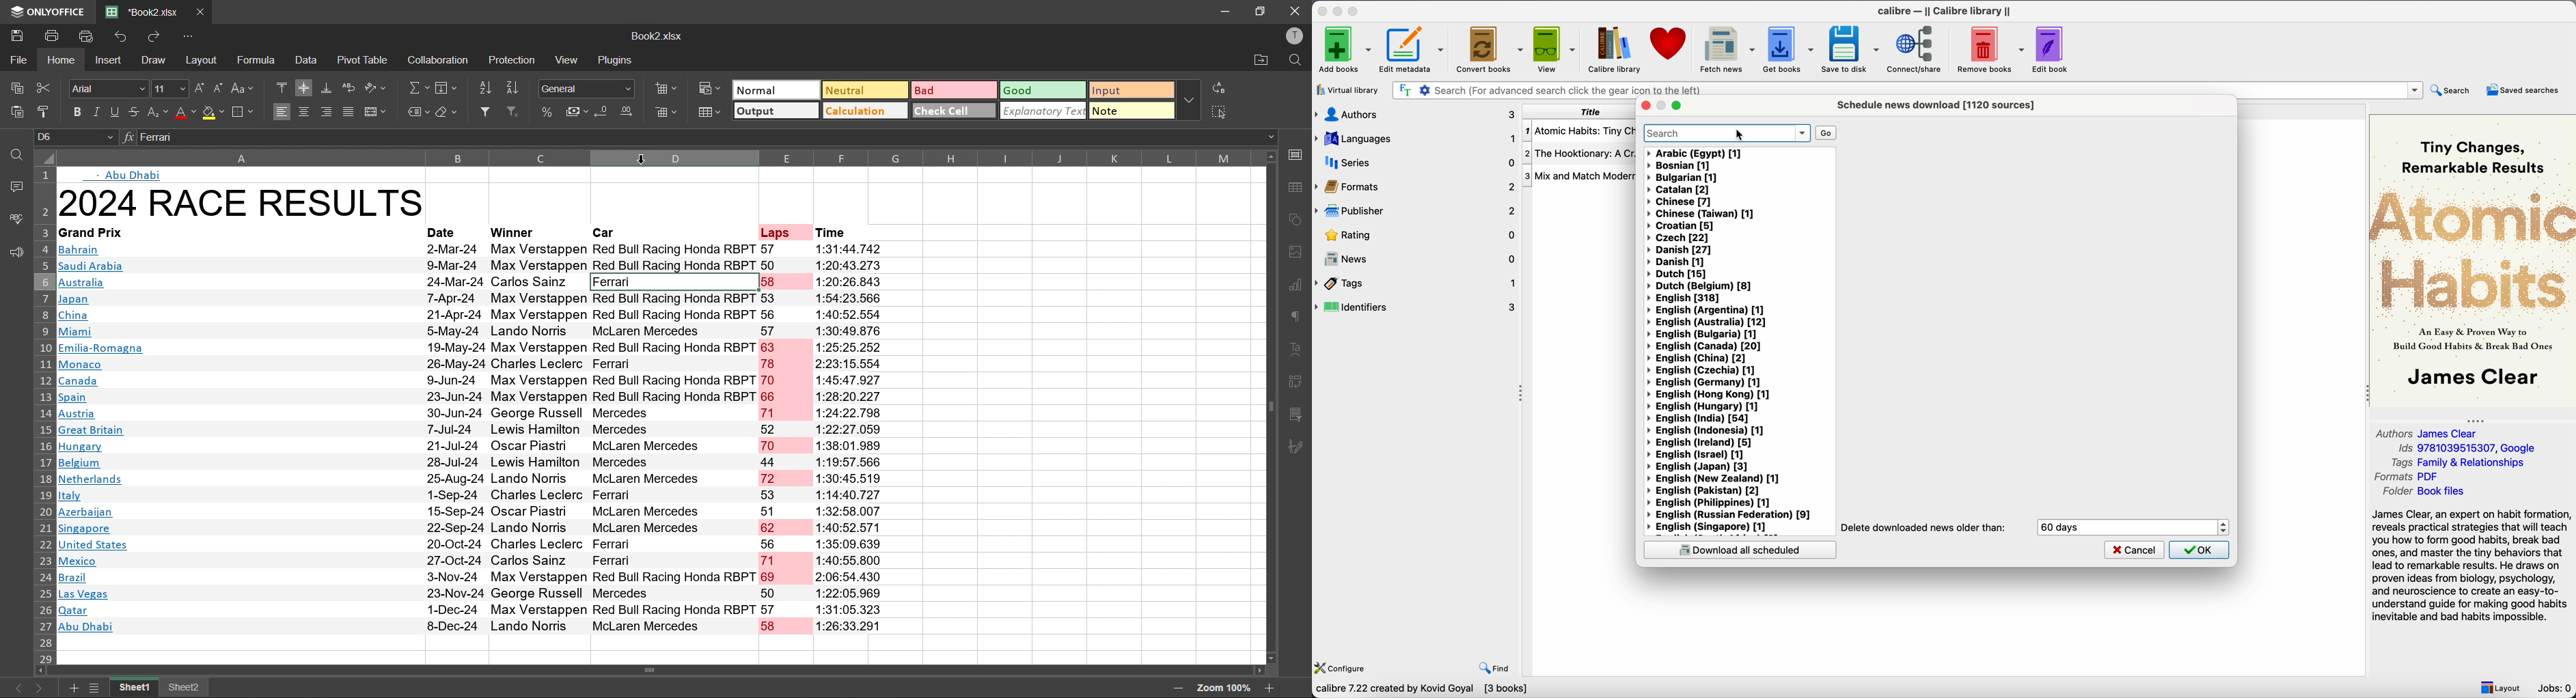  What do you see at coordinates (309, 61) in the screenshot?
I see `data` at bounding box center [309, 61].